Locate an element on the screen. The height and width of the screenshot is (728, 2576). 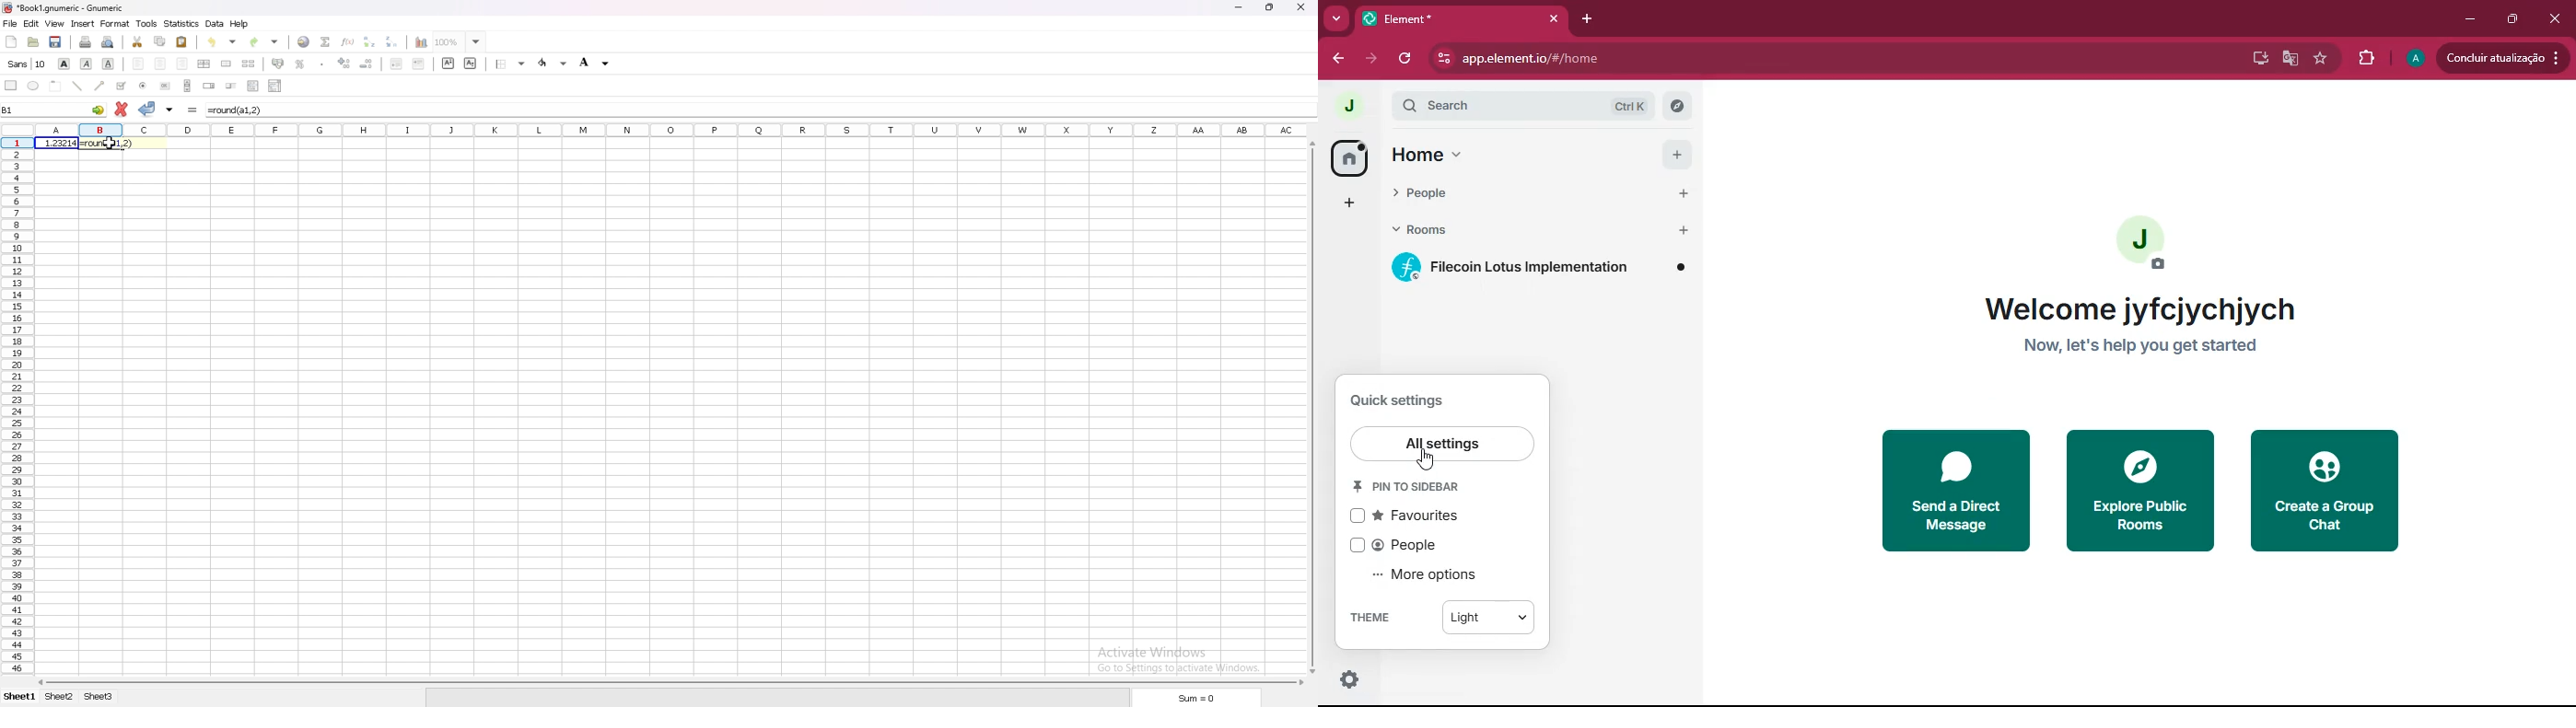
send a direct message is located at coordinates (1952, 491).